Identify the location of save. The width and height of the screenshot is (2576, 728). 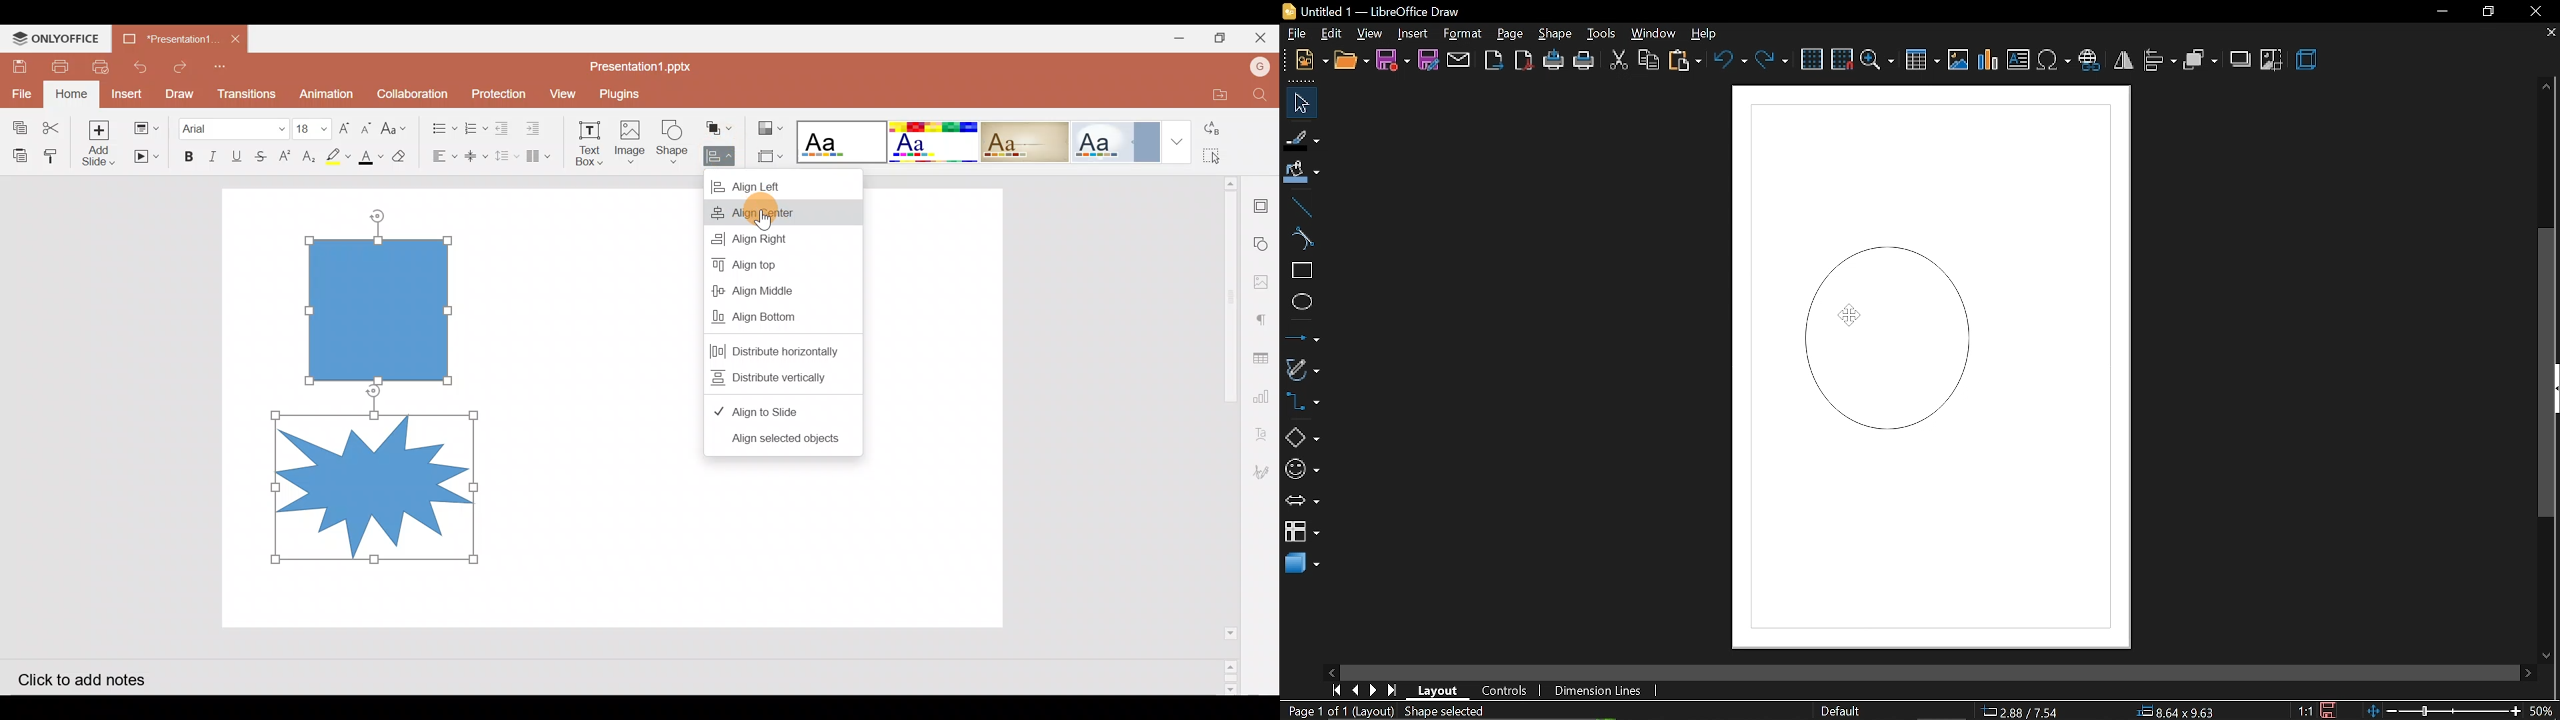
(2332, 709).